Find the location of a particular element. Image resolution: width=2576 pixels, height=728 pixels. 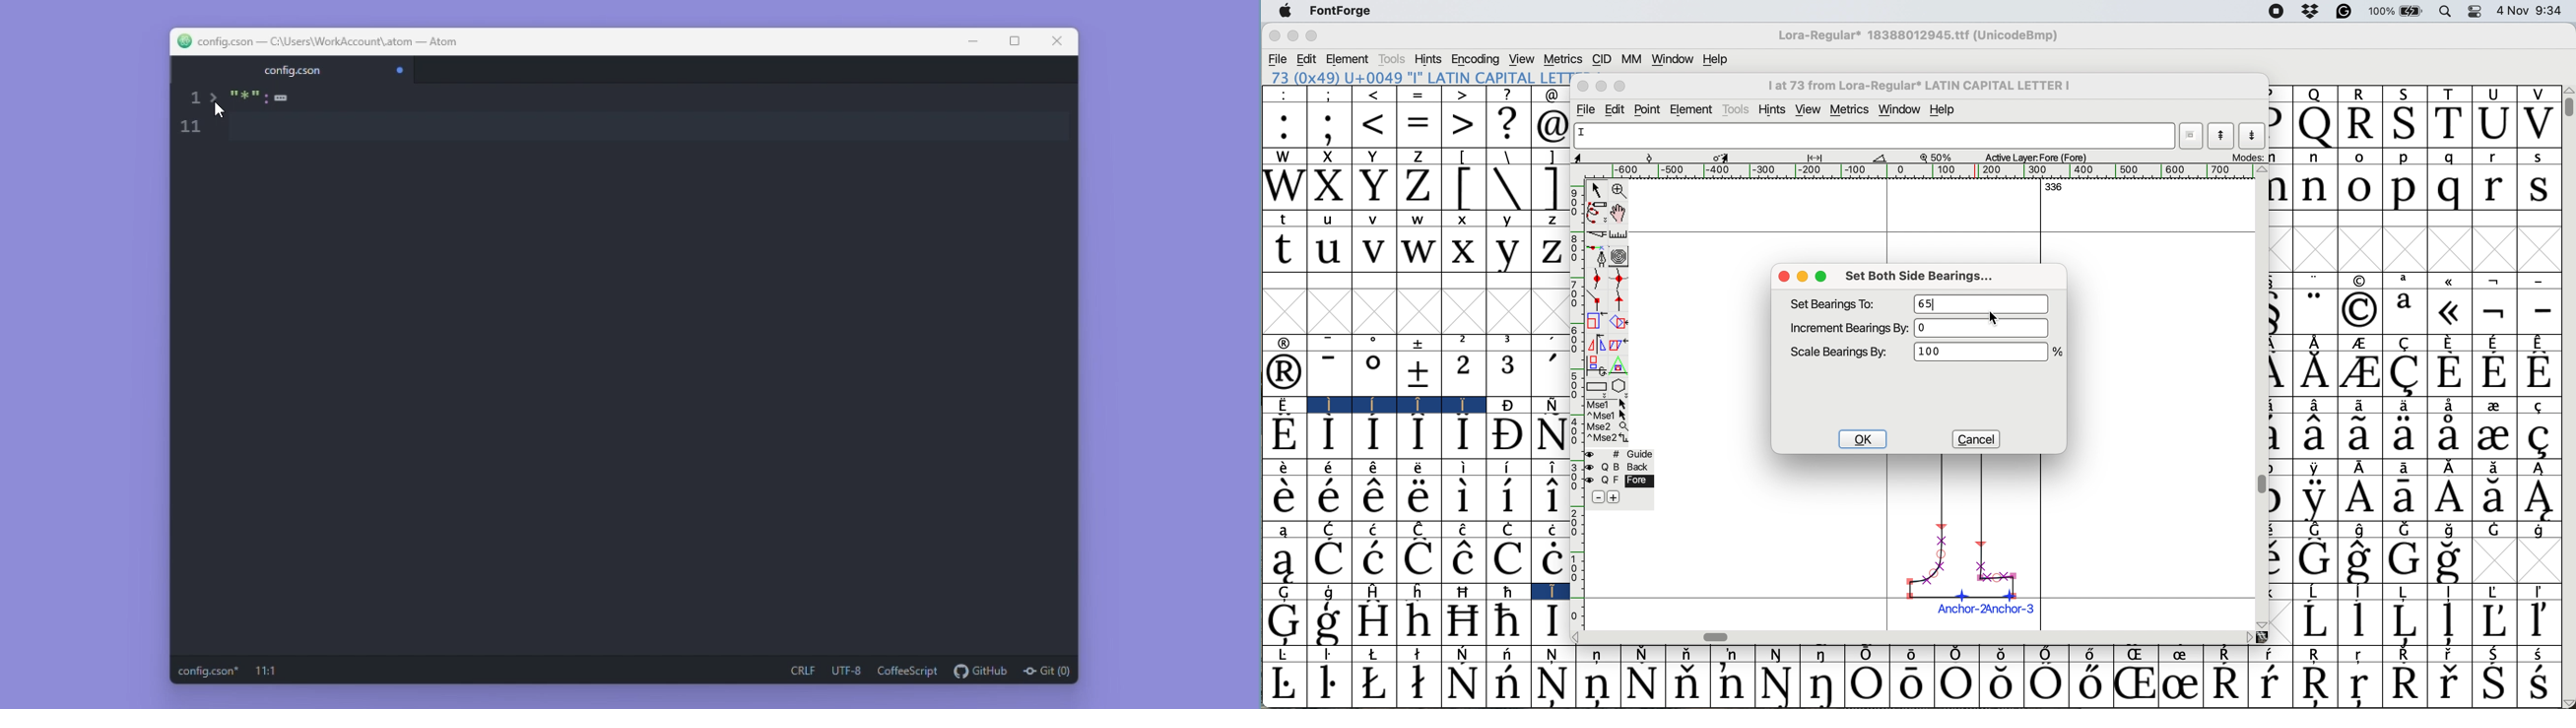

system logo is located at coordinates (1284, 10).